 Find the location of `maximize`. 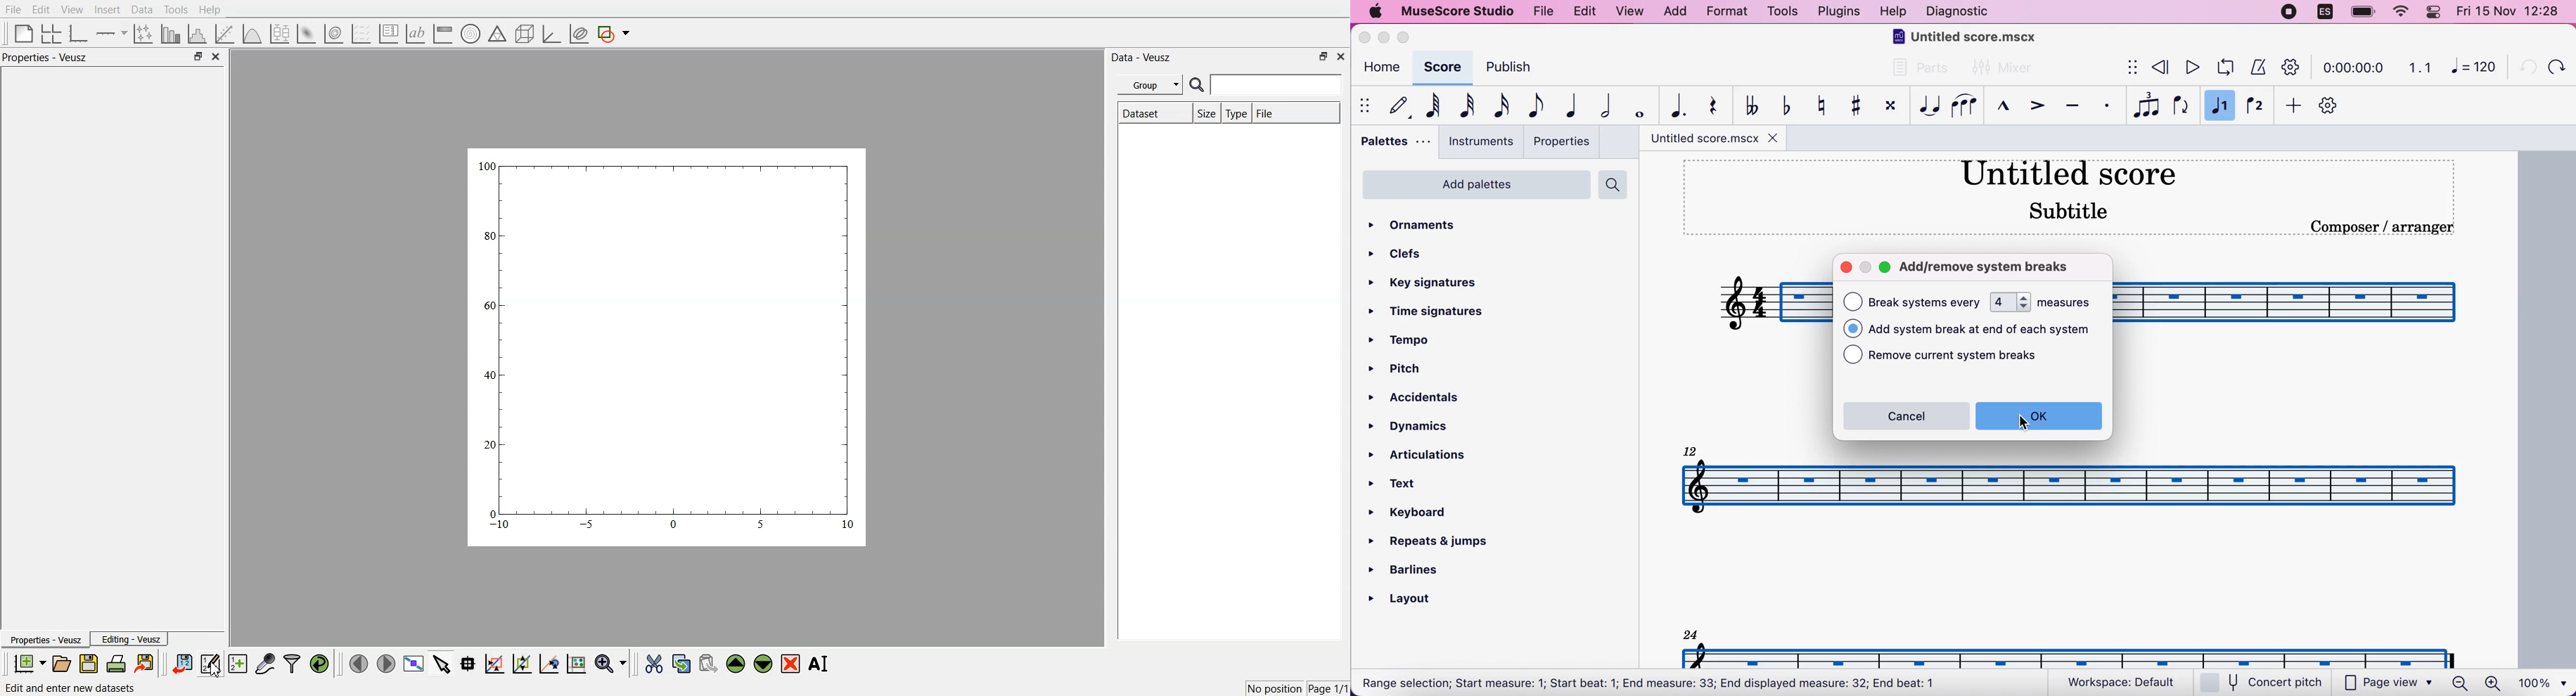

maximize is located at coordinates (1407, 37).